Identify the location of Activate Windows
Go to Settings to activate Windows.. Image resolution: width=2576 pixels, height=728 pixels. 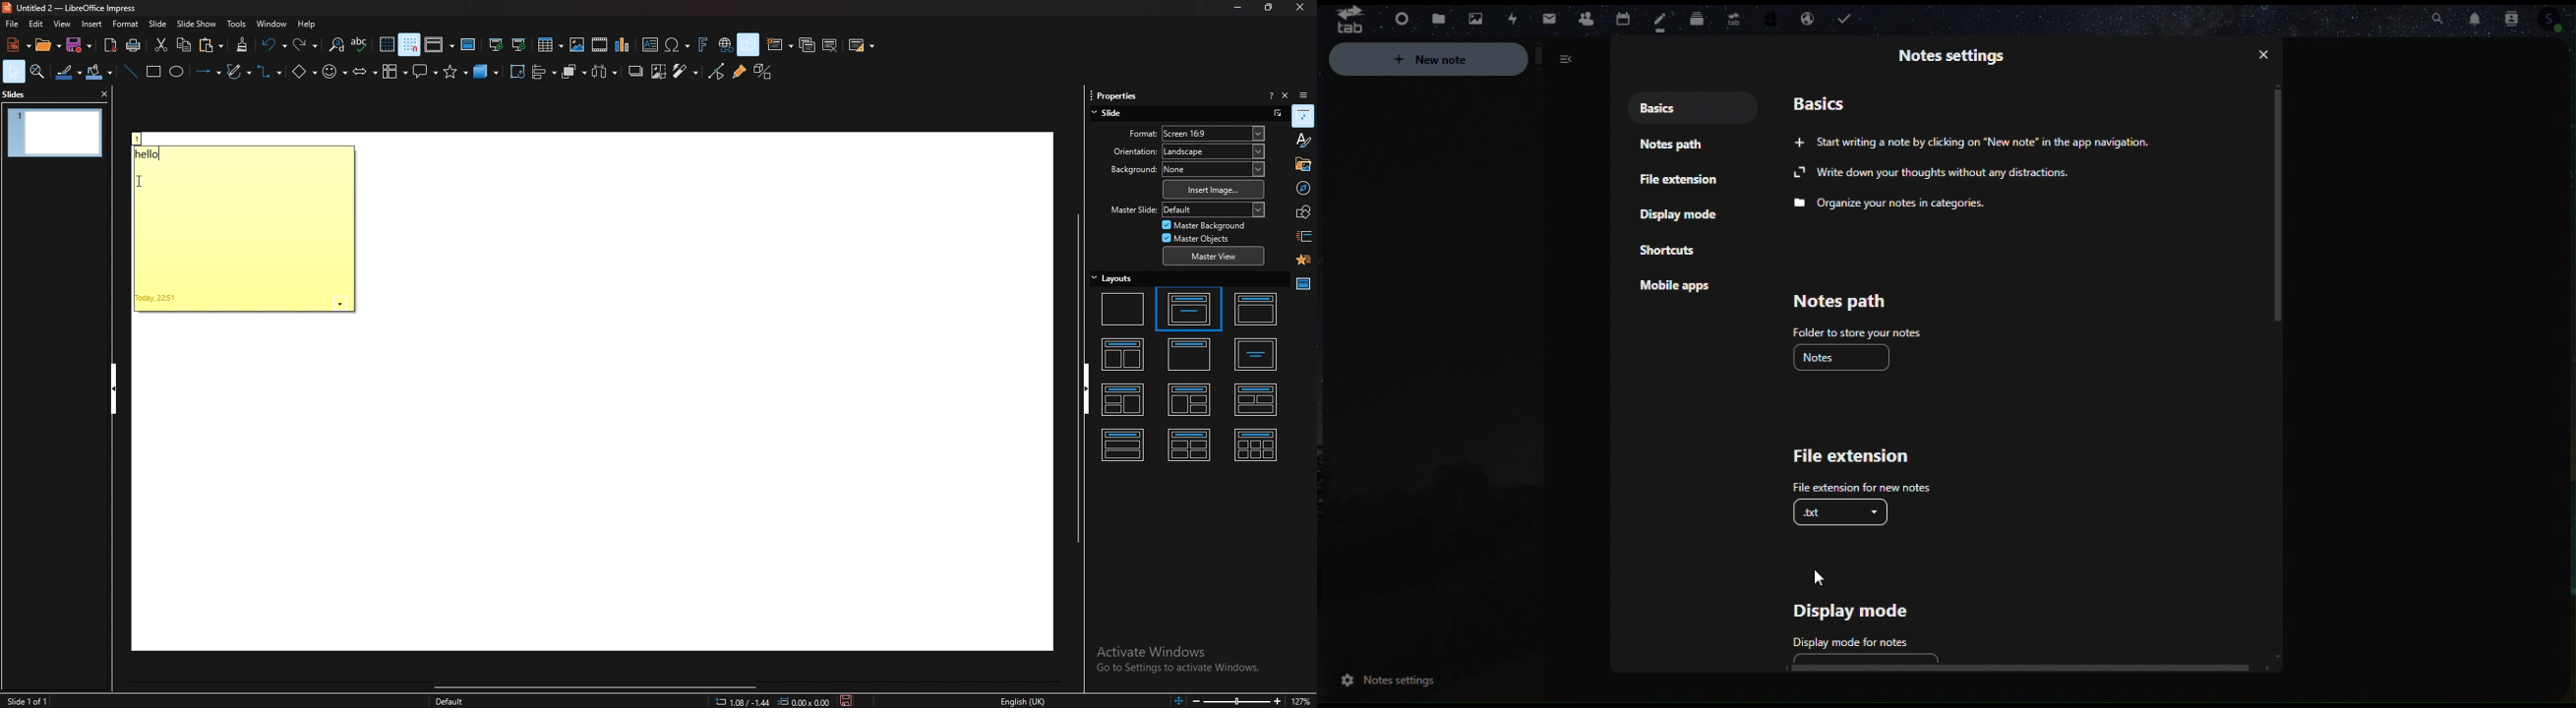
(1180, 661).